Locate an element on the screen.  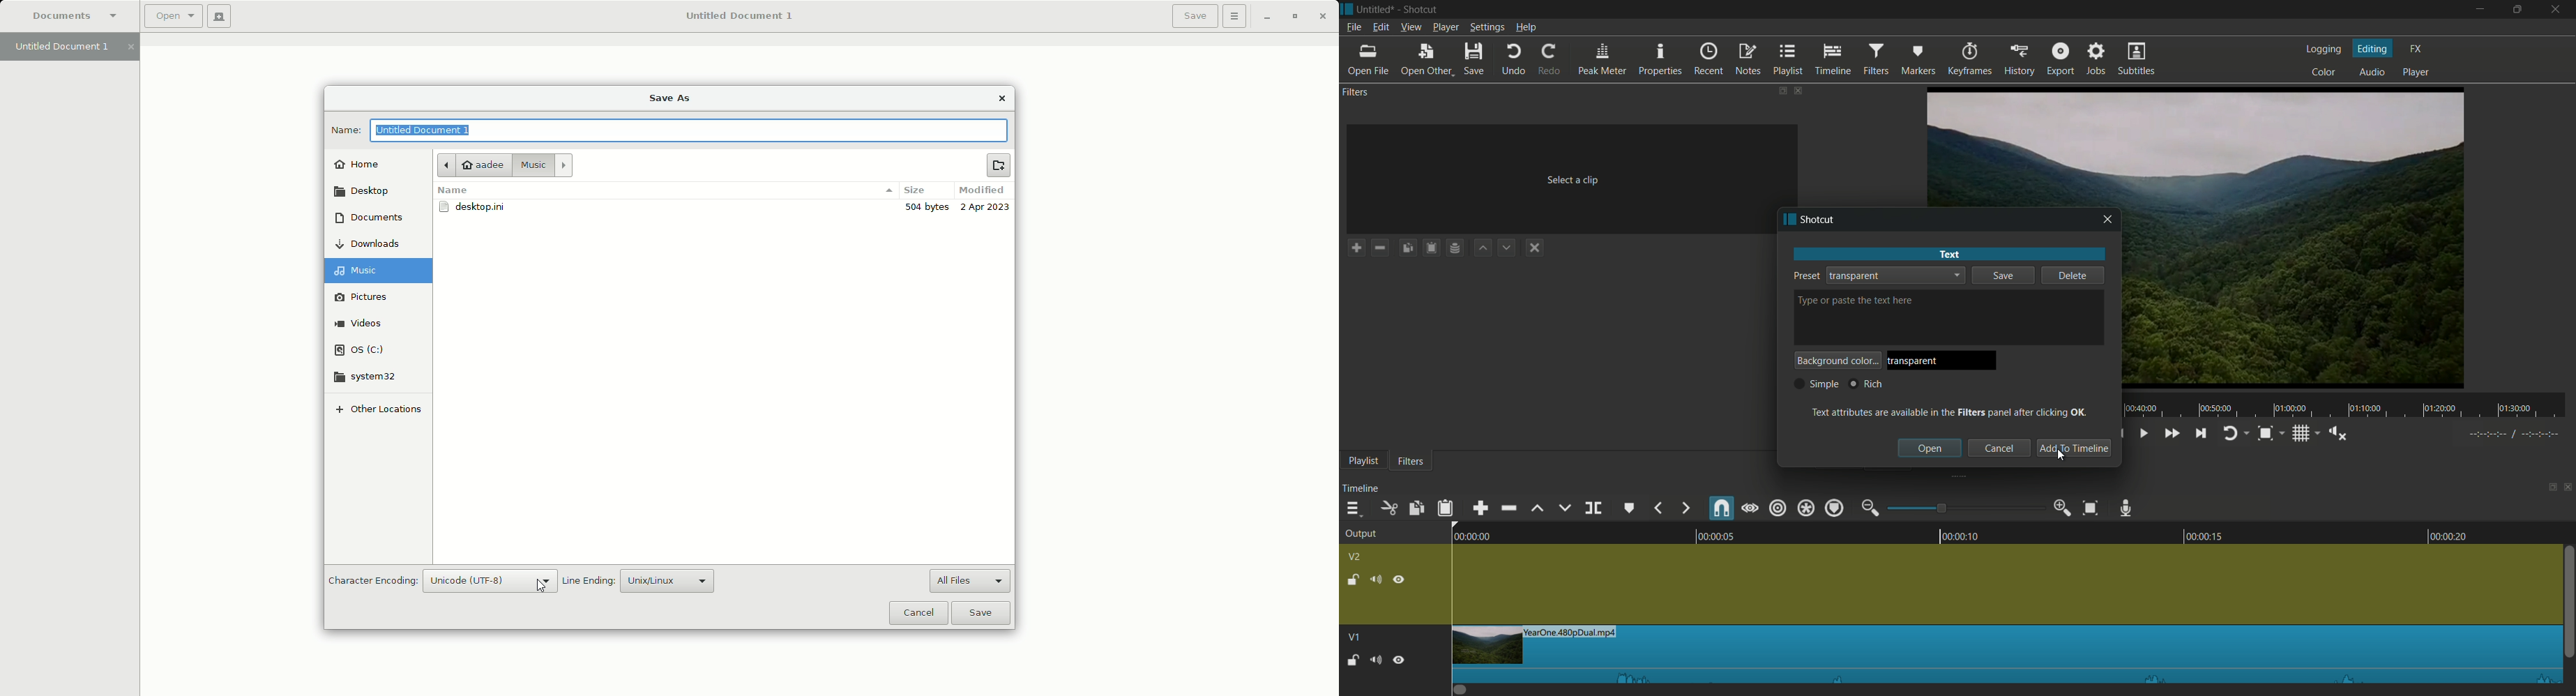
forward is located at coordinates (1685, 508).